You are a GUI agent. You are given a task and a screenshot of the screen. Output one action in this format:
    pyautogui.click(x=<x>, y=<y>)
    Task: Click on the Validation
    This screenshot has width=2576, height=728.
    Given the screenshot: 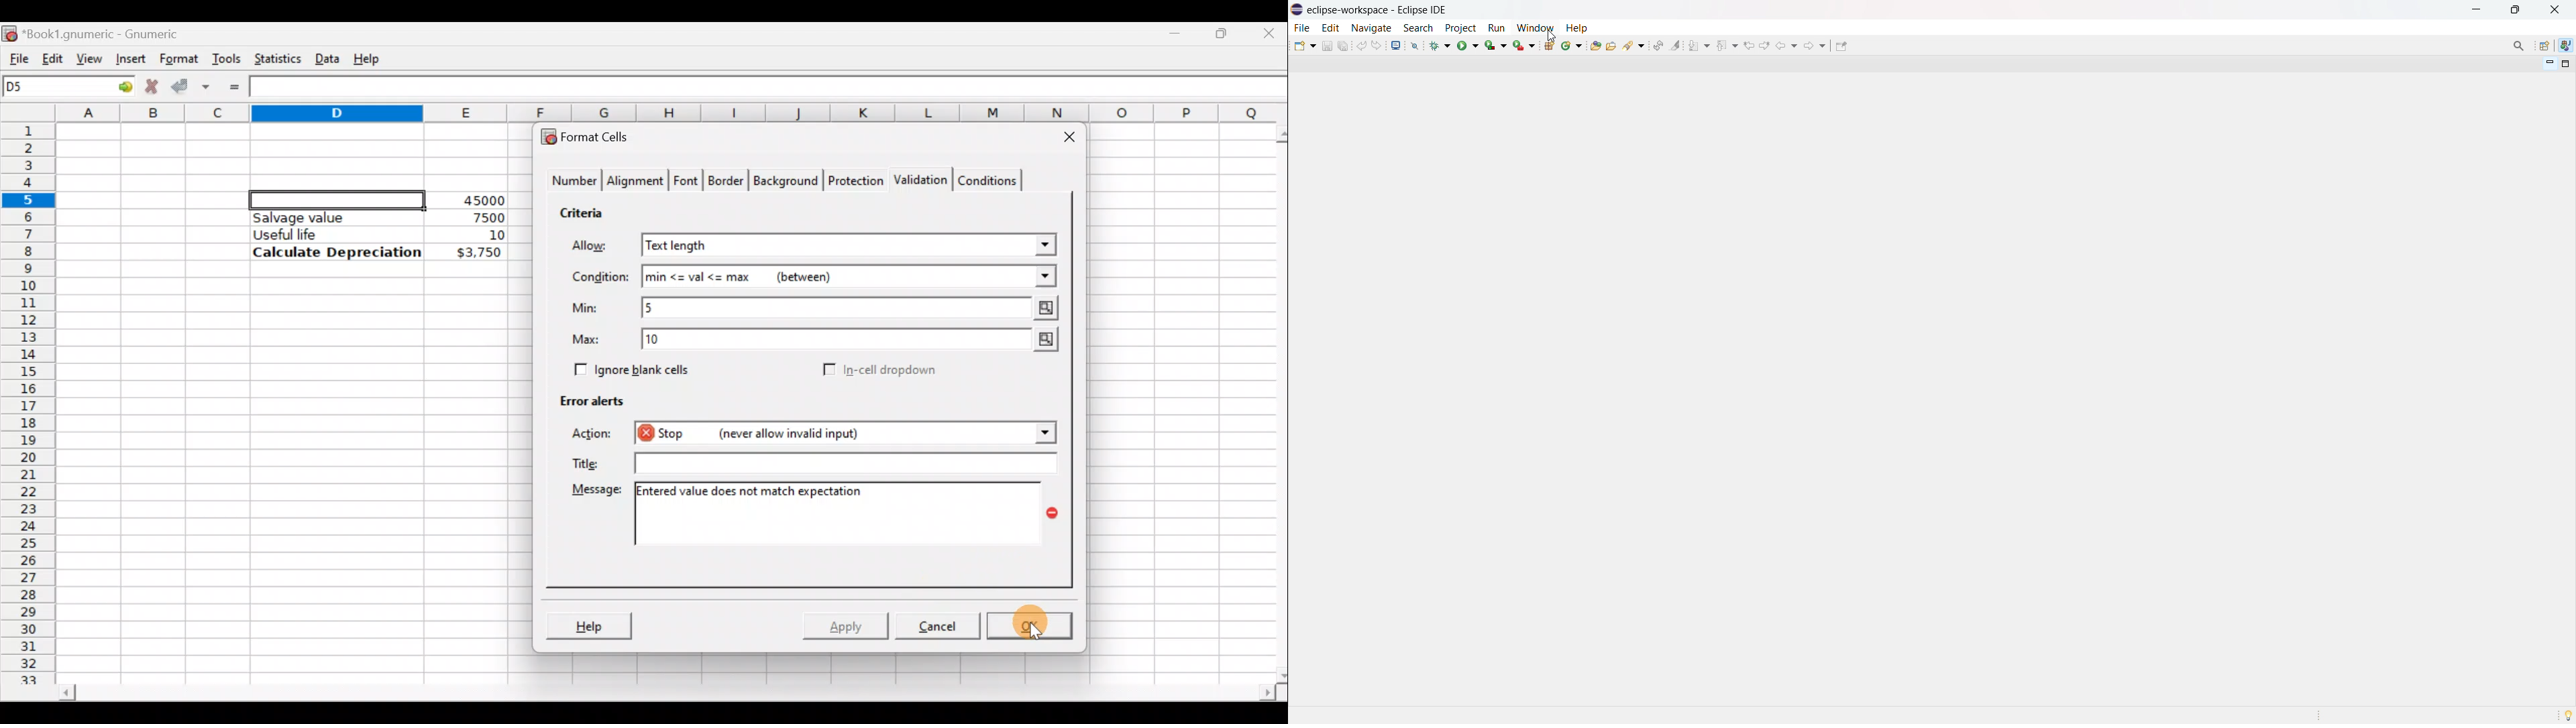 What is the action you would take?
    pyautogui.click(x=918, y=181)
    